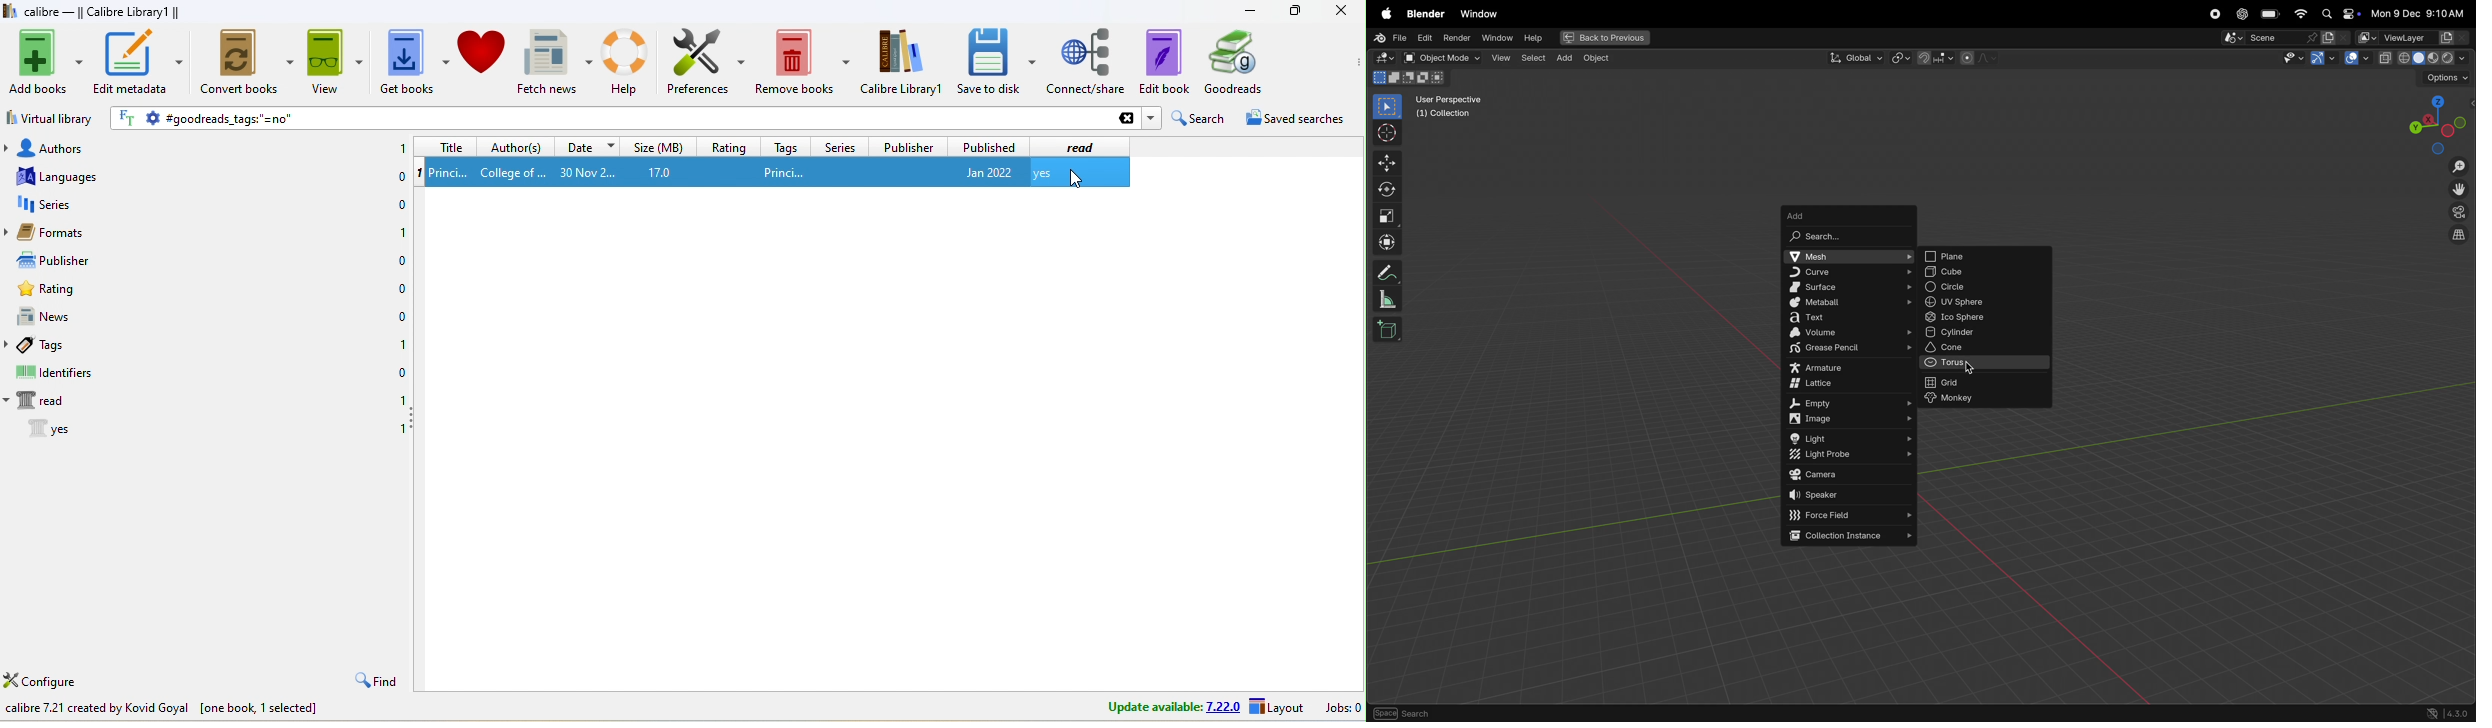  Describe the element at coordinates (57, 373) in the screenshot. I see `identifiers` at that location.